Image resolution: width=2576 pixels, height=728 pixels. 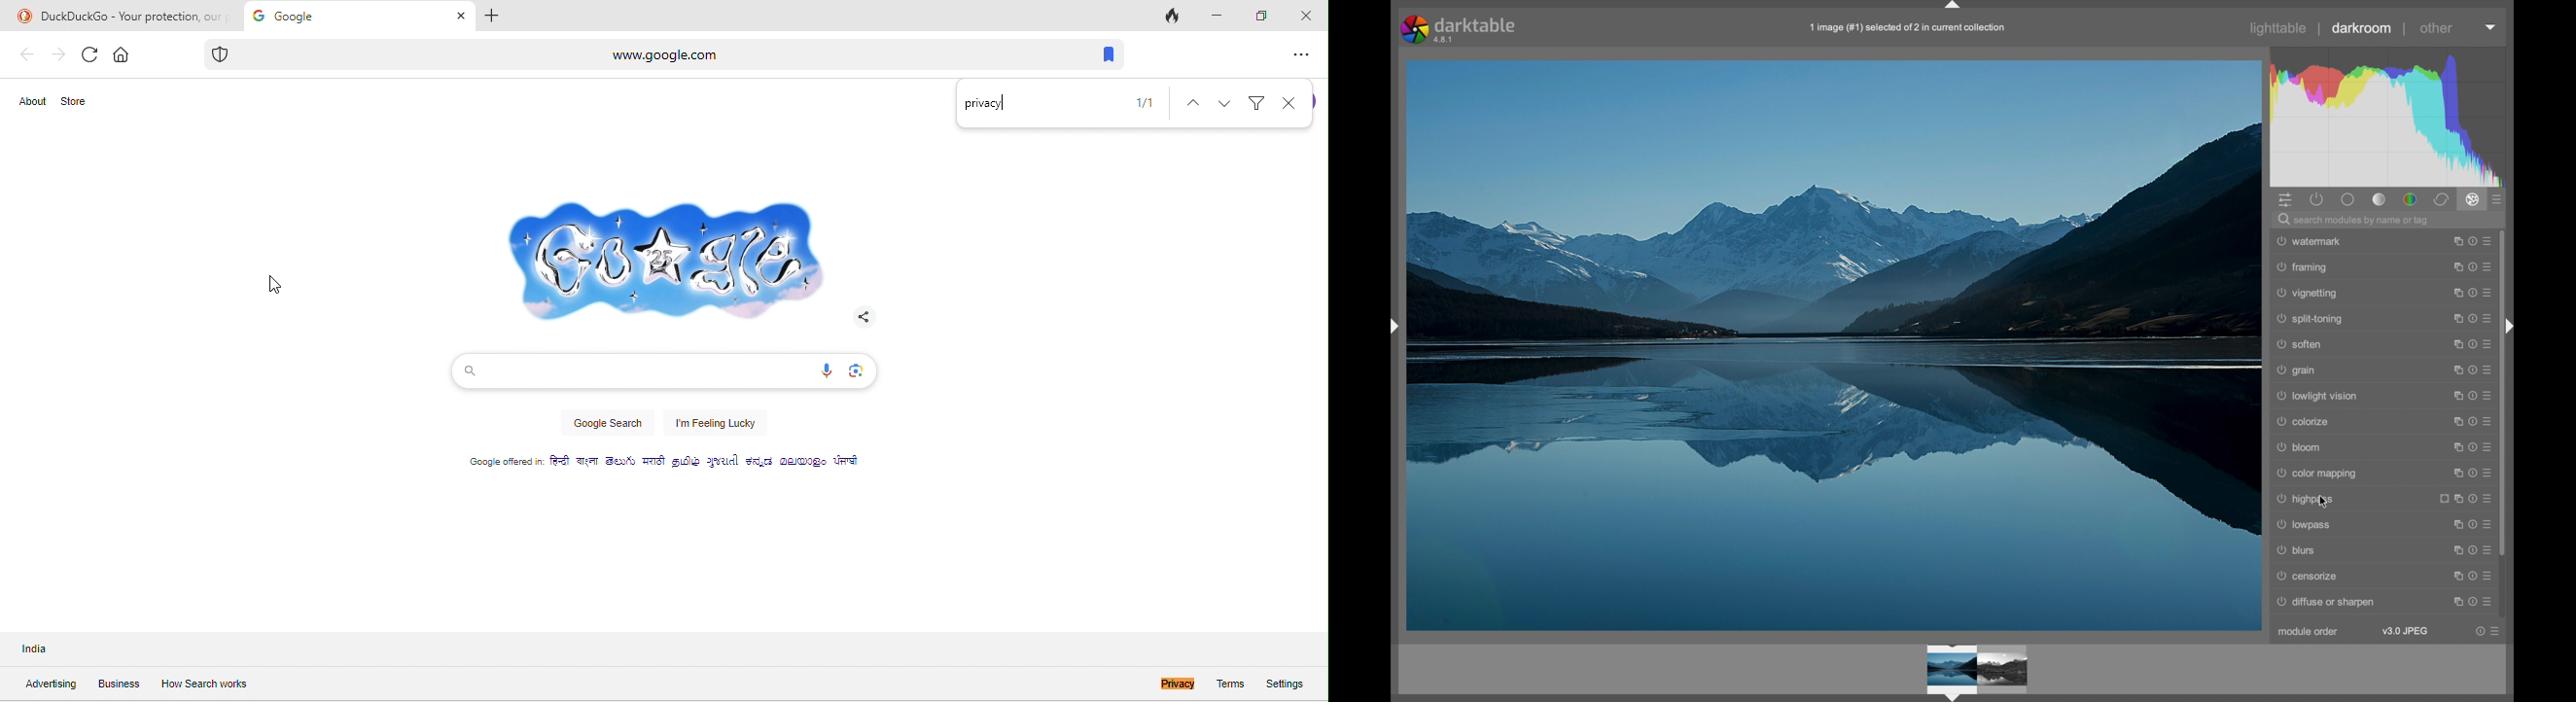 What do you see at coordinates (2473, 396) in the screenshot?
I see `more options` at bounding box center [2473, 396].